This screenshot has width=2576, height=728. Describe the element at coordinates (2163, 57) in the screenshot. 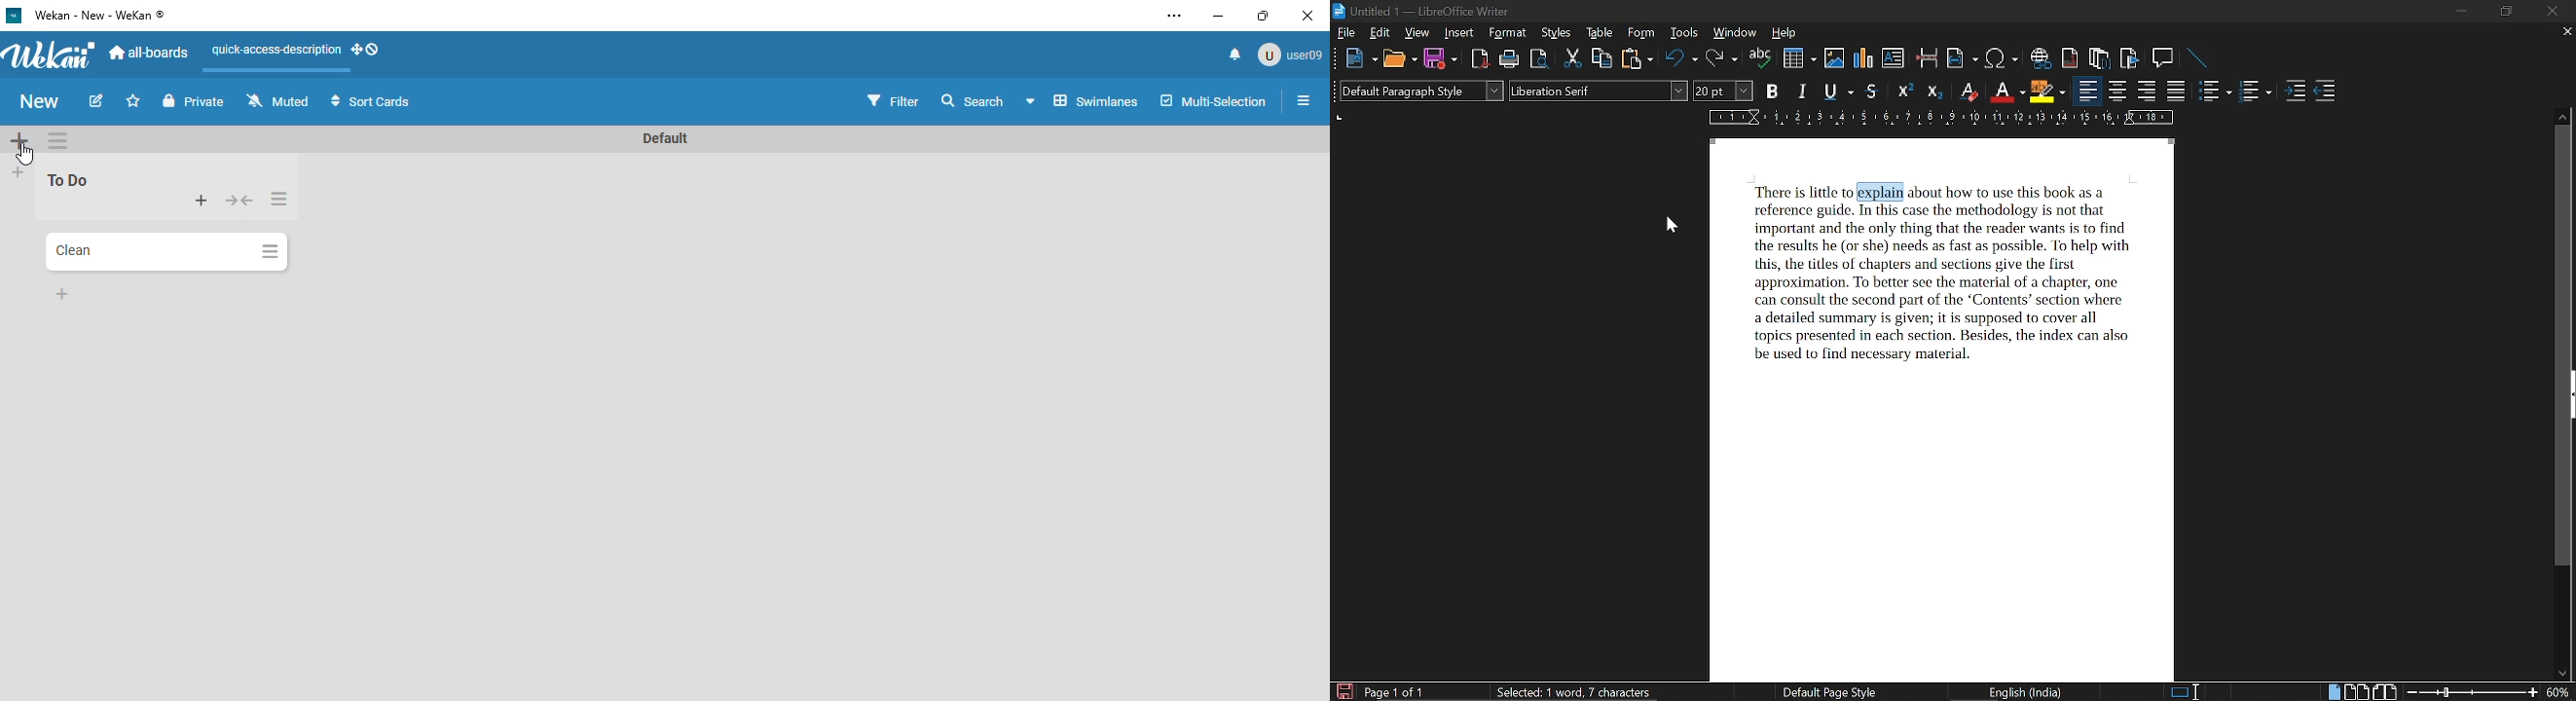

I see `insert comment` at that location.